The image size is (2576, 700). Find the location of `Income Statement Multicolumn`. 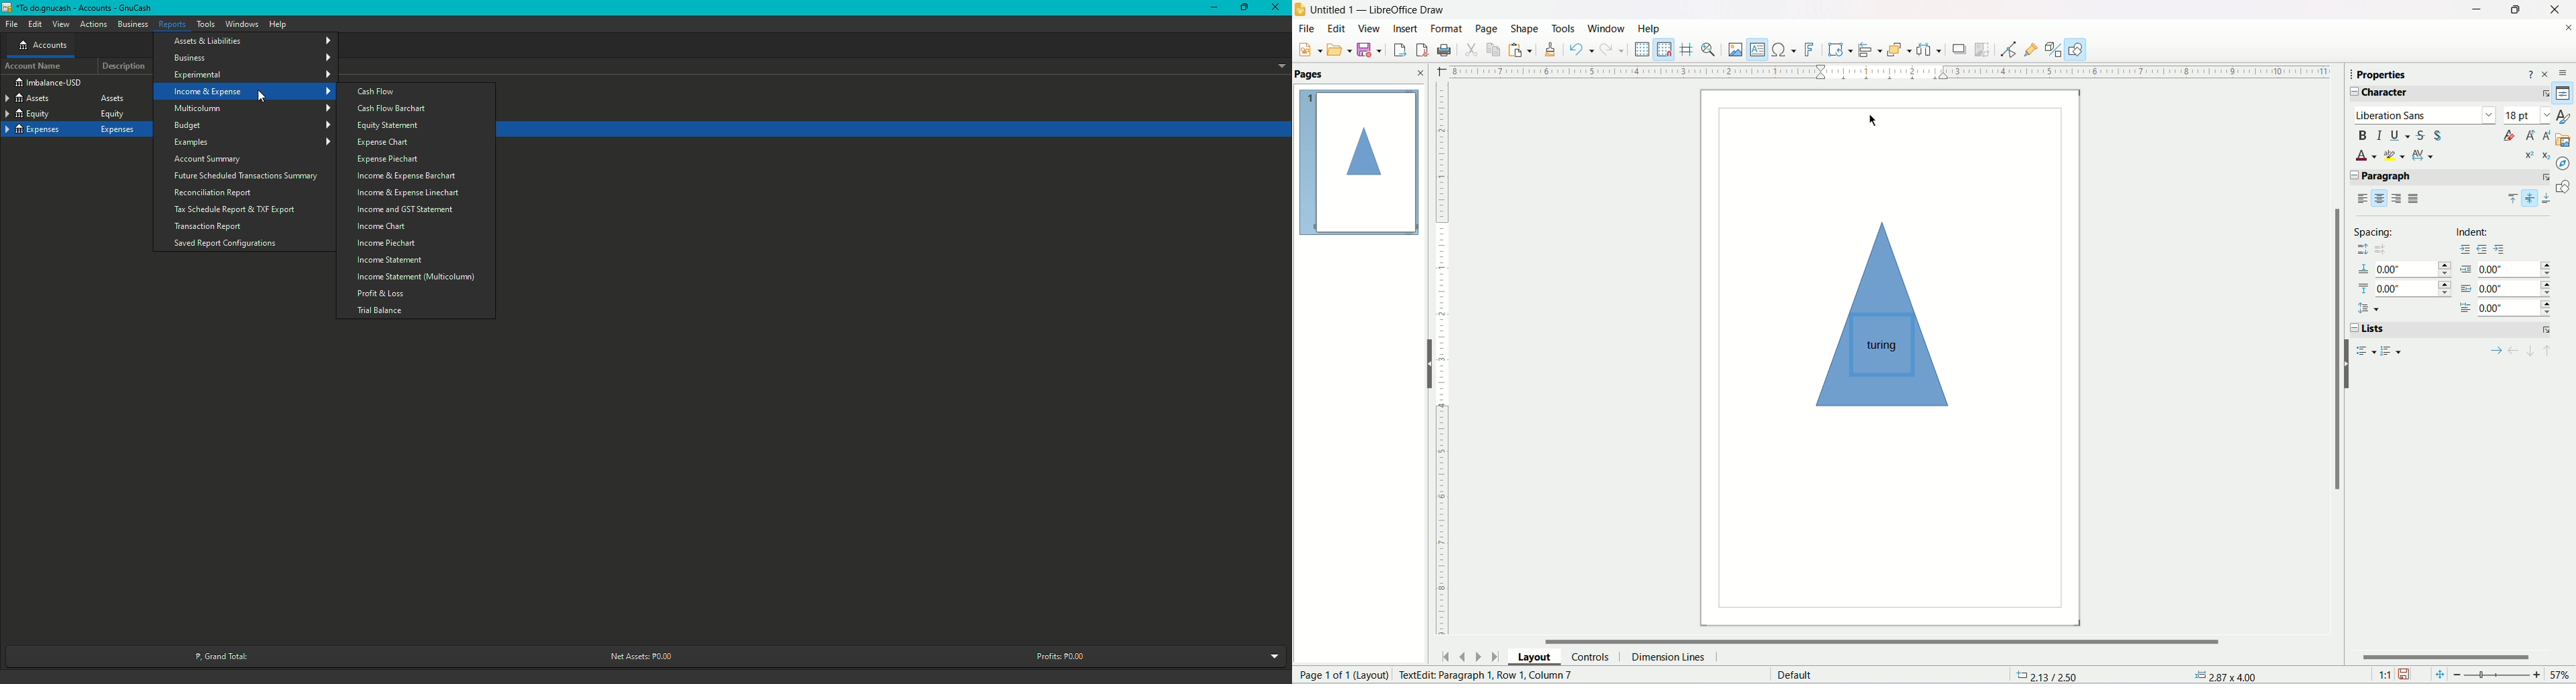

Income Statement Multicolumn is located at coordinates (414, 277).